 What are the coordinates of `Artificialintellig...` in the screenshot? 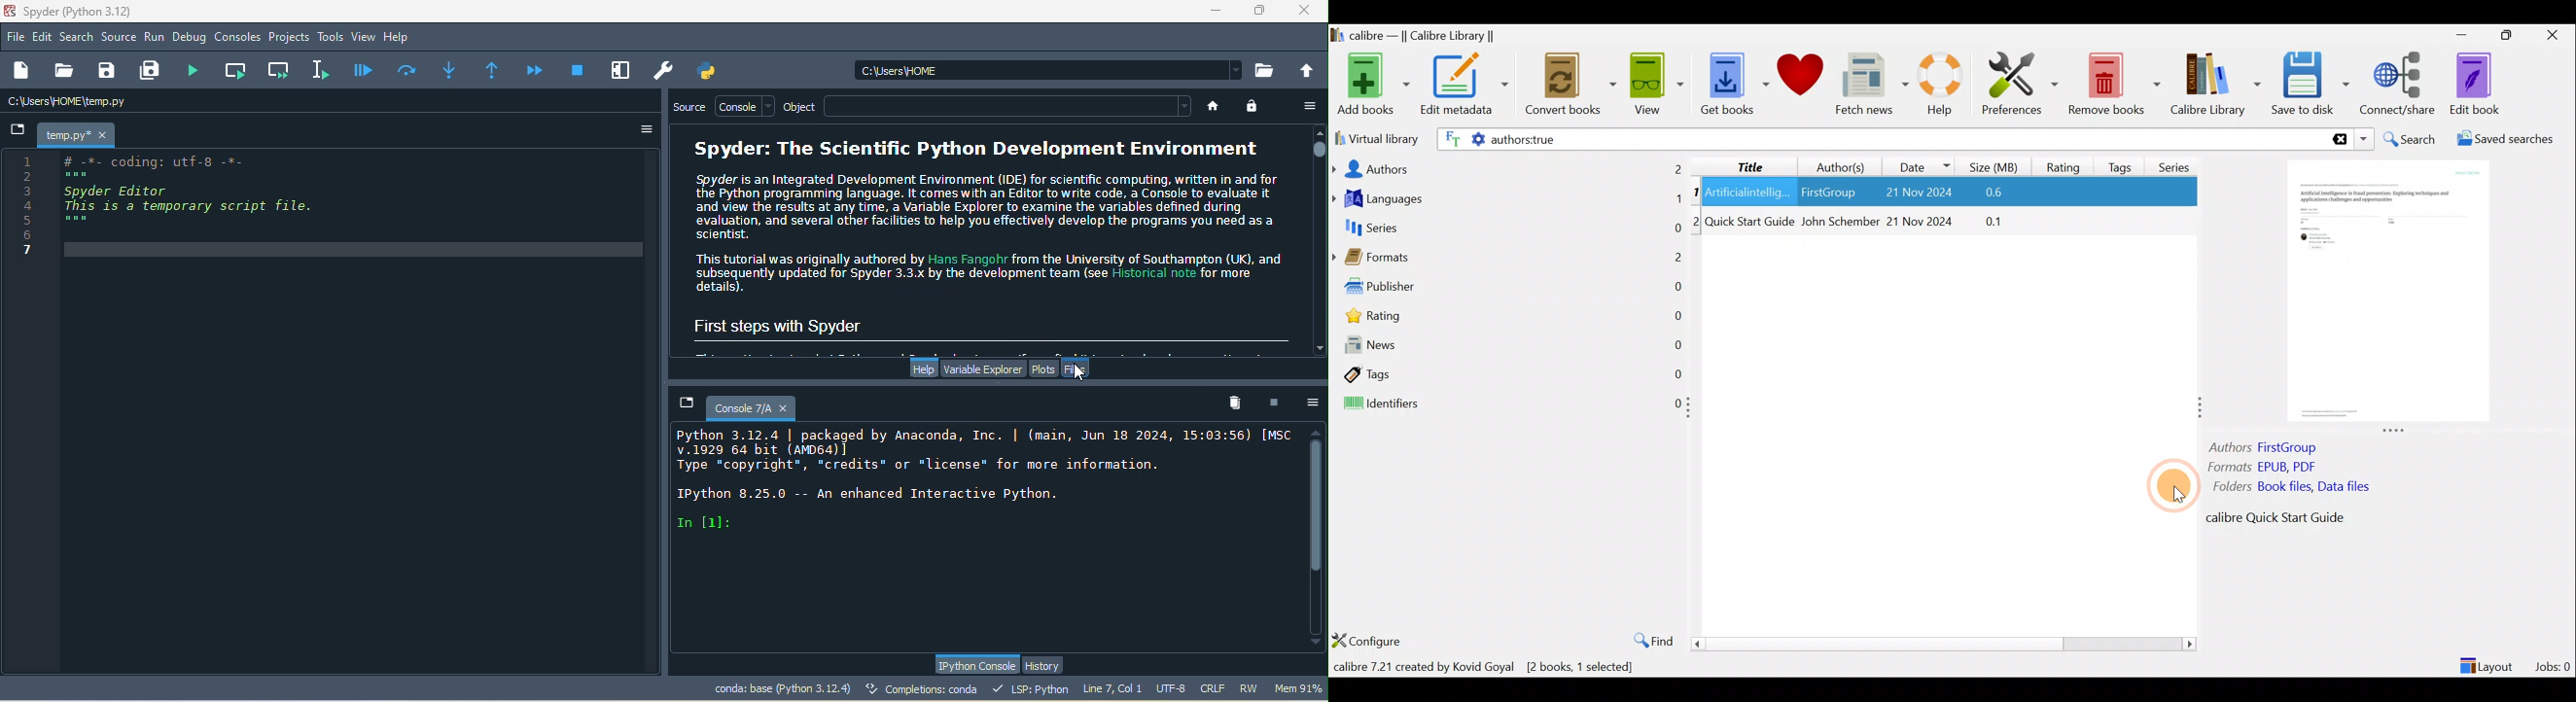 It's located at (1749, 191).